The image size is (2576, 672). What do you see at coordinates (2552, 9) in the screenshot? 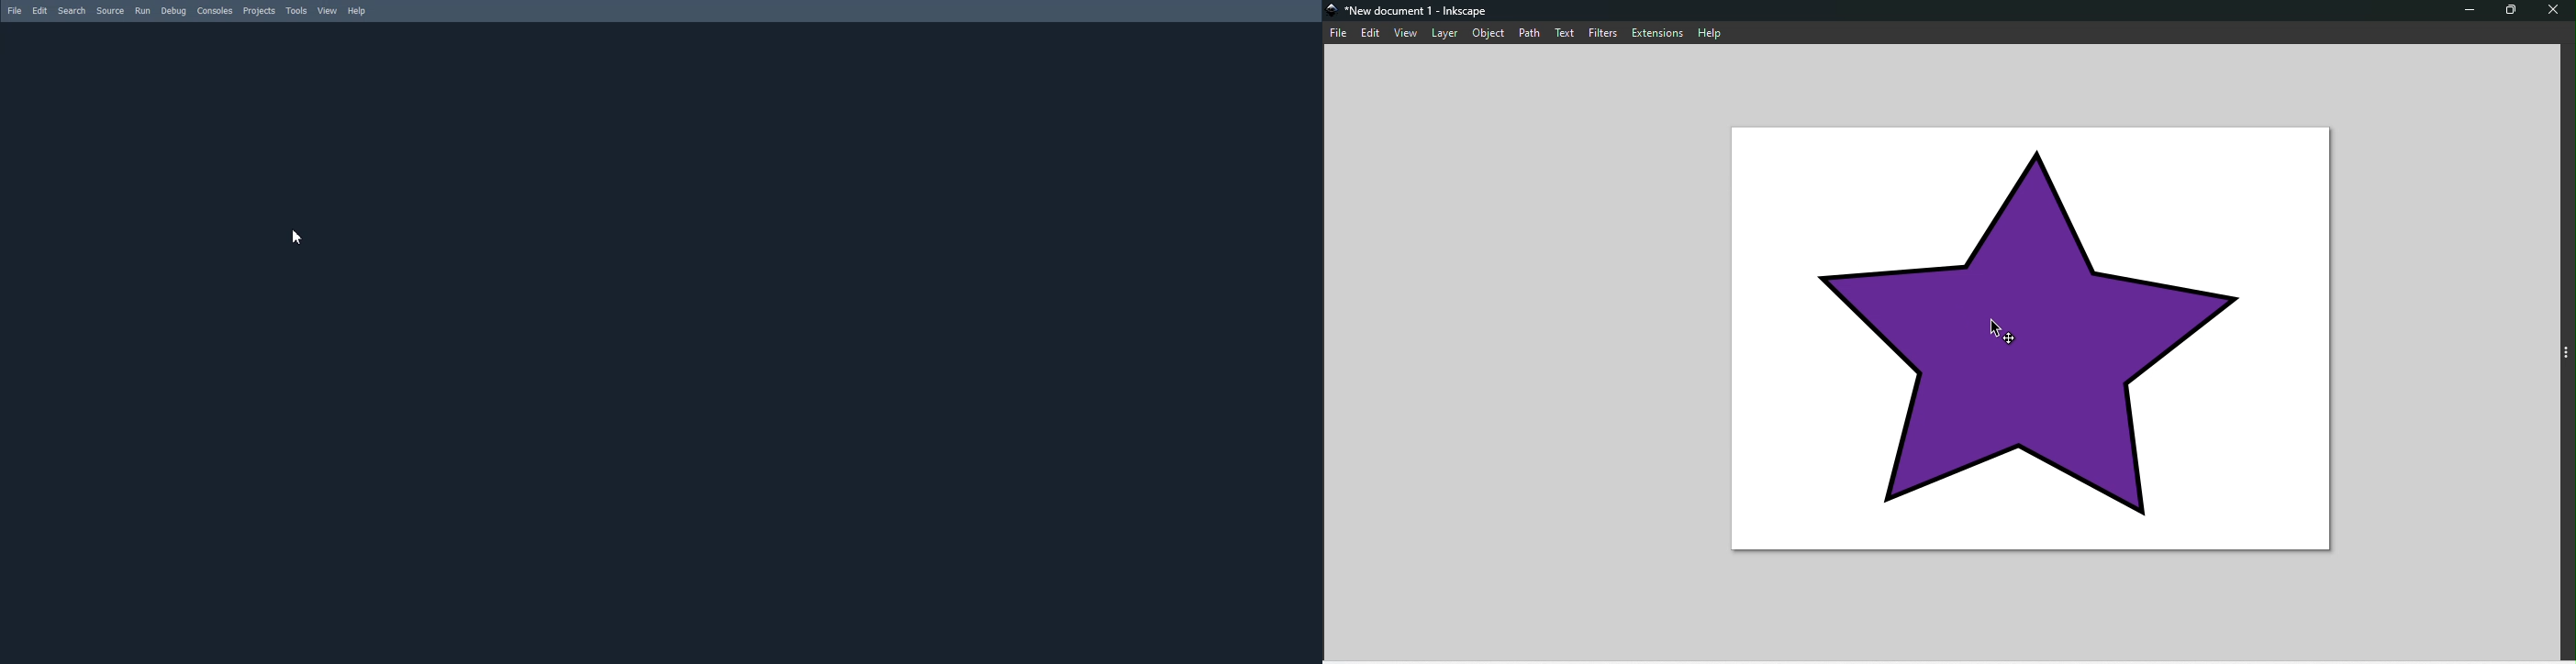
I see `Close` at bounding box center [2552, 9].